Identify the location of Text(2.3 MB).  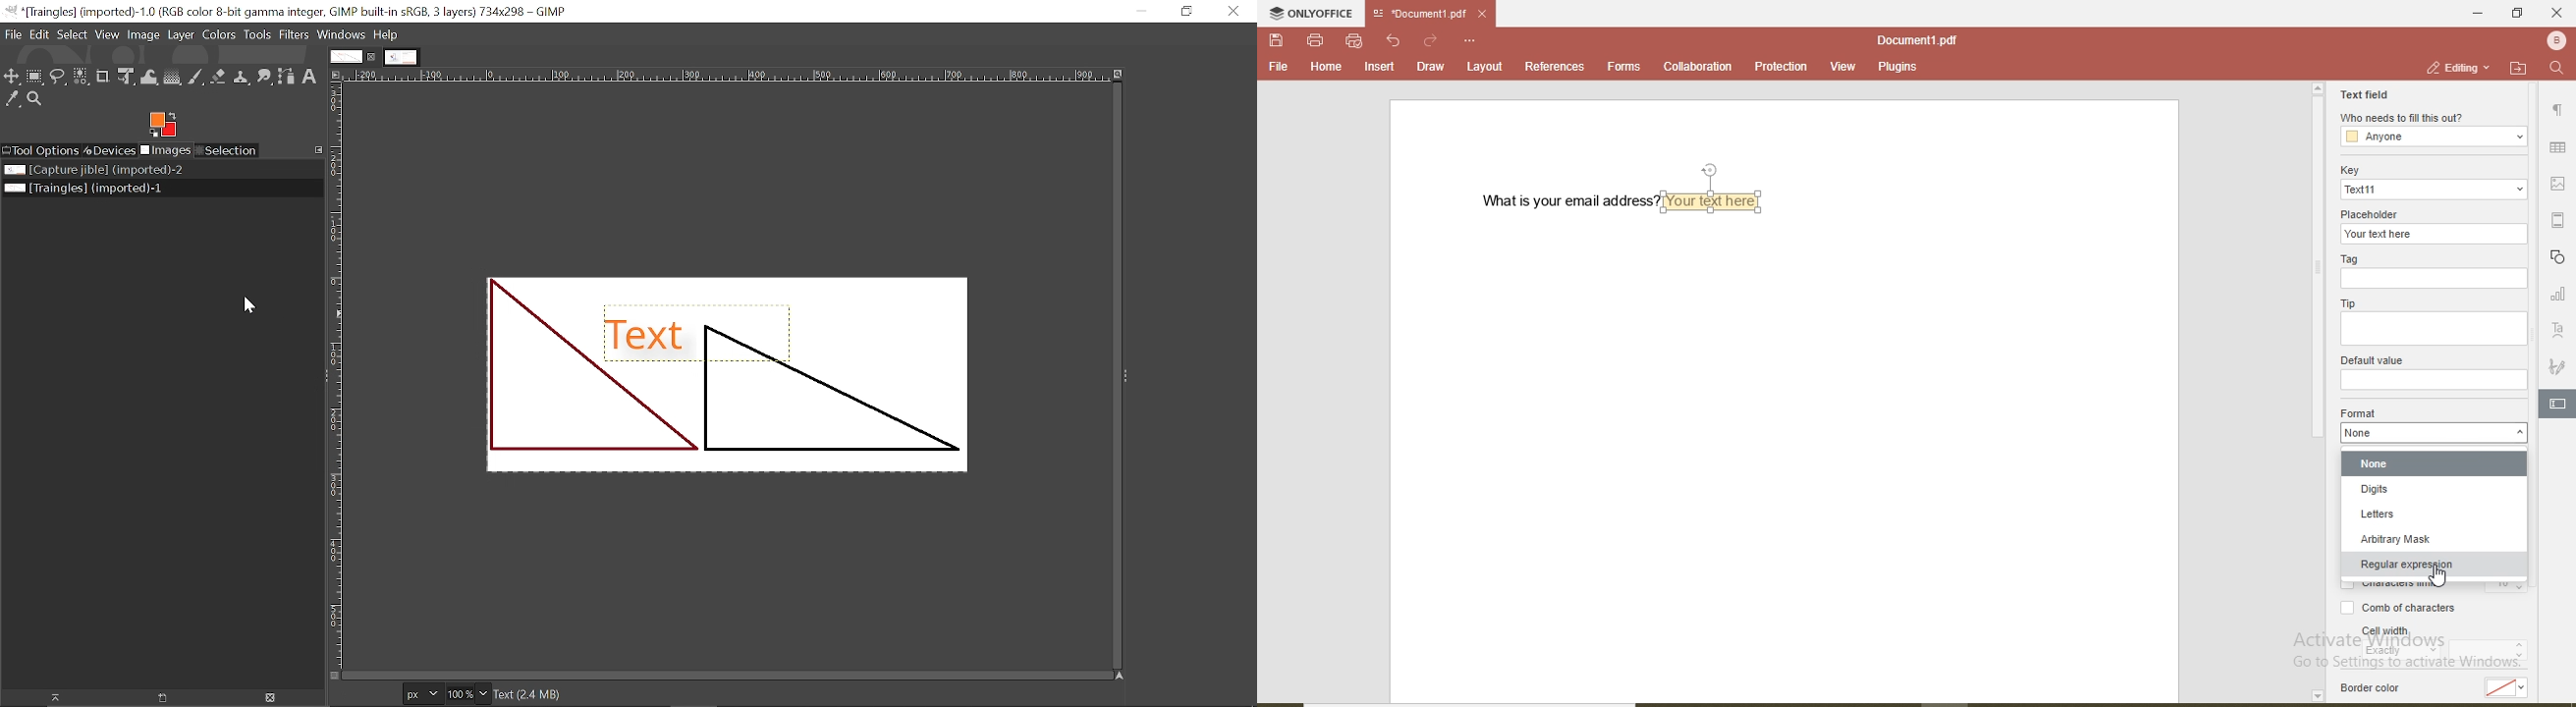
(528, 695).